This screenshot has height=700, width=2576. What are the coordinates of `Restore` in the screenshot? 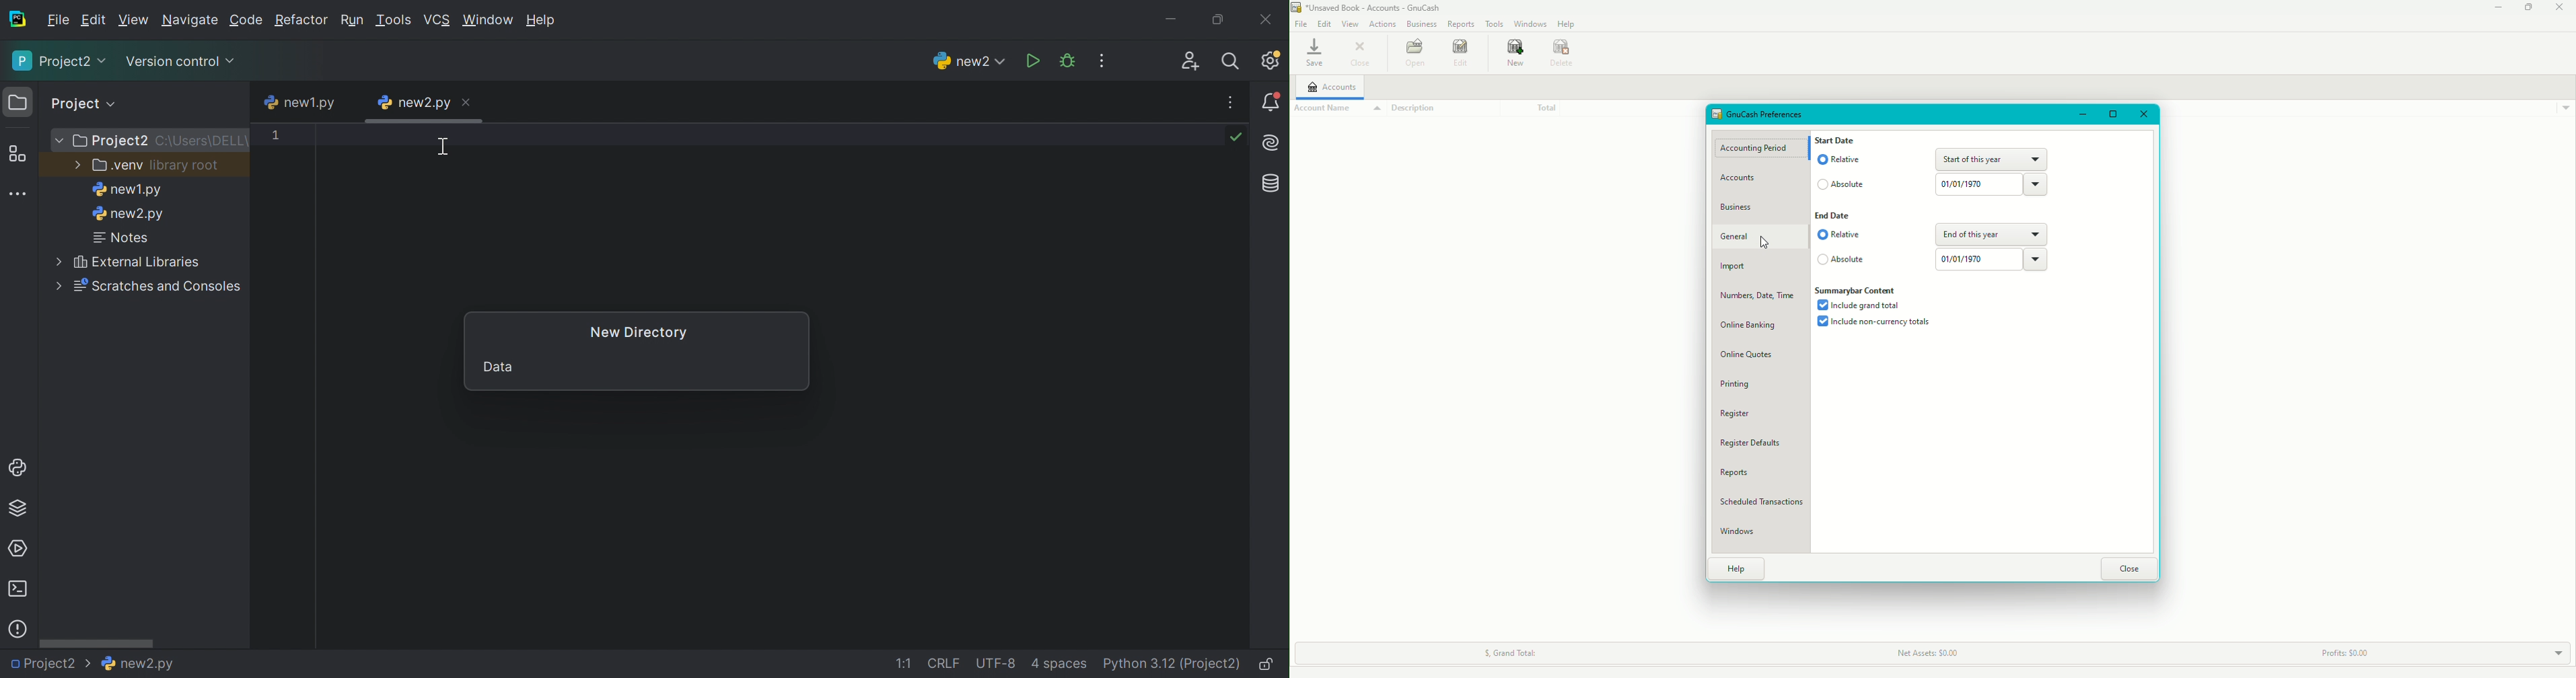 It's located at (2112, 115).